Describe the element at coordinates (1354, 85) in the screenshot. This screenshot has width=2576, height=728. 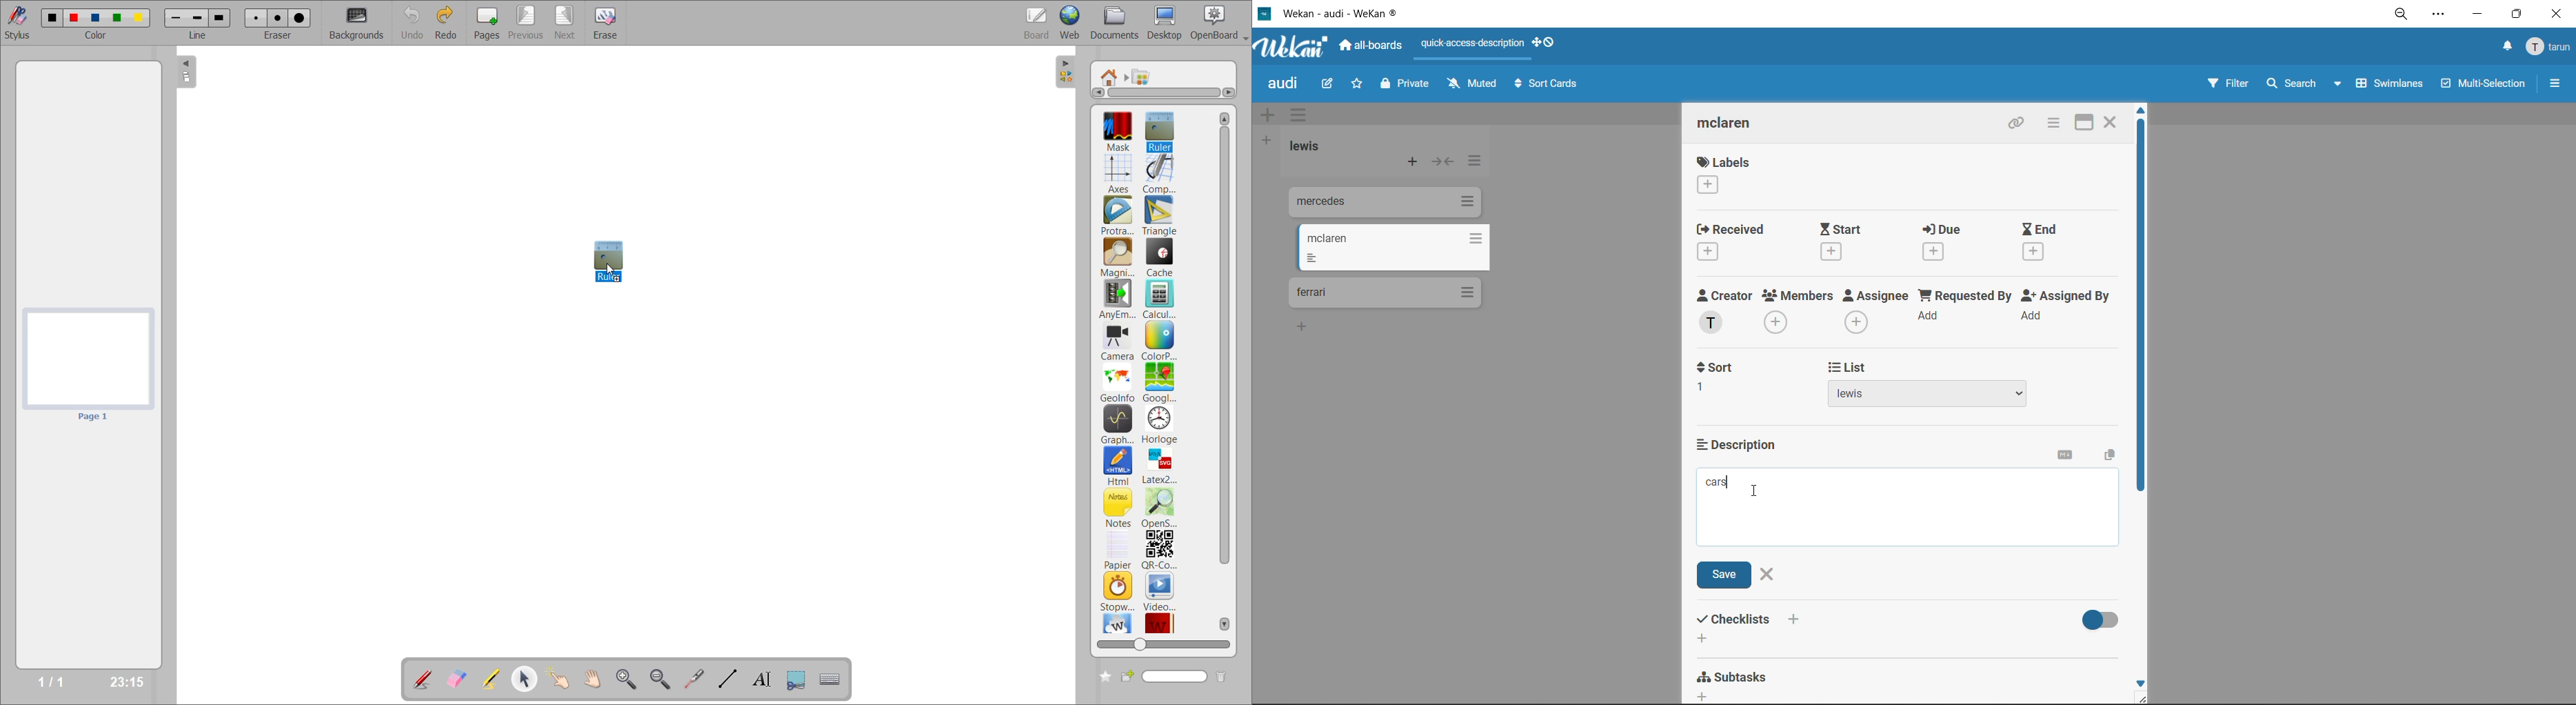
I see `star` at that location.